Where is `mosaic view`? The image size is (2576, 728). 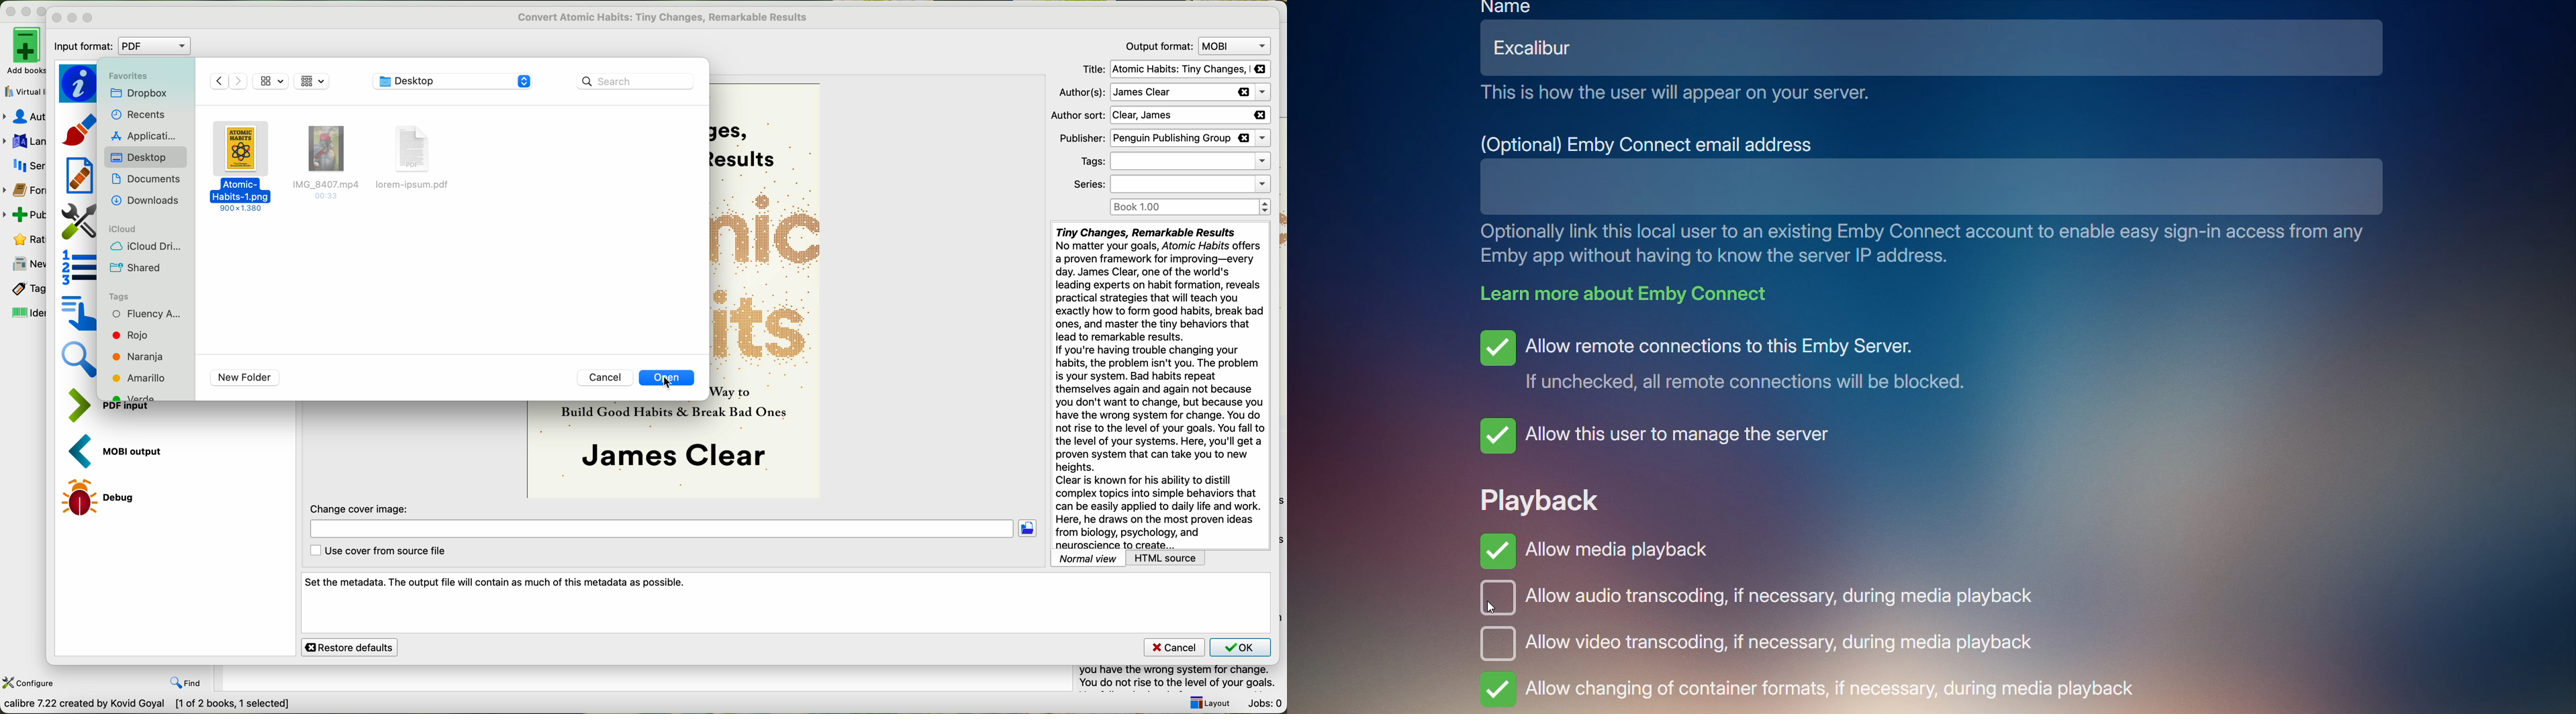
mosaic view is located at coordinates (271, 81).